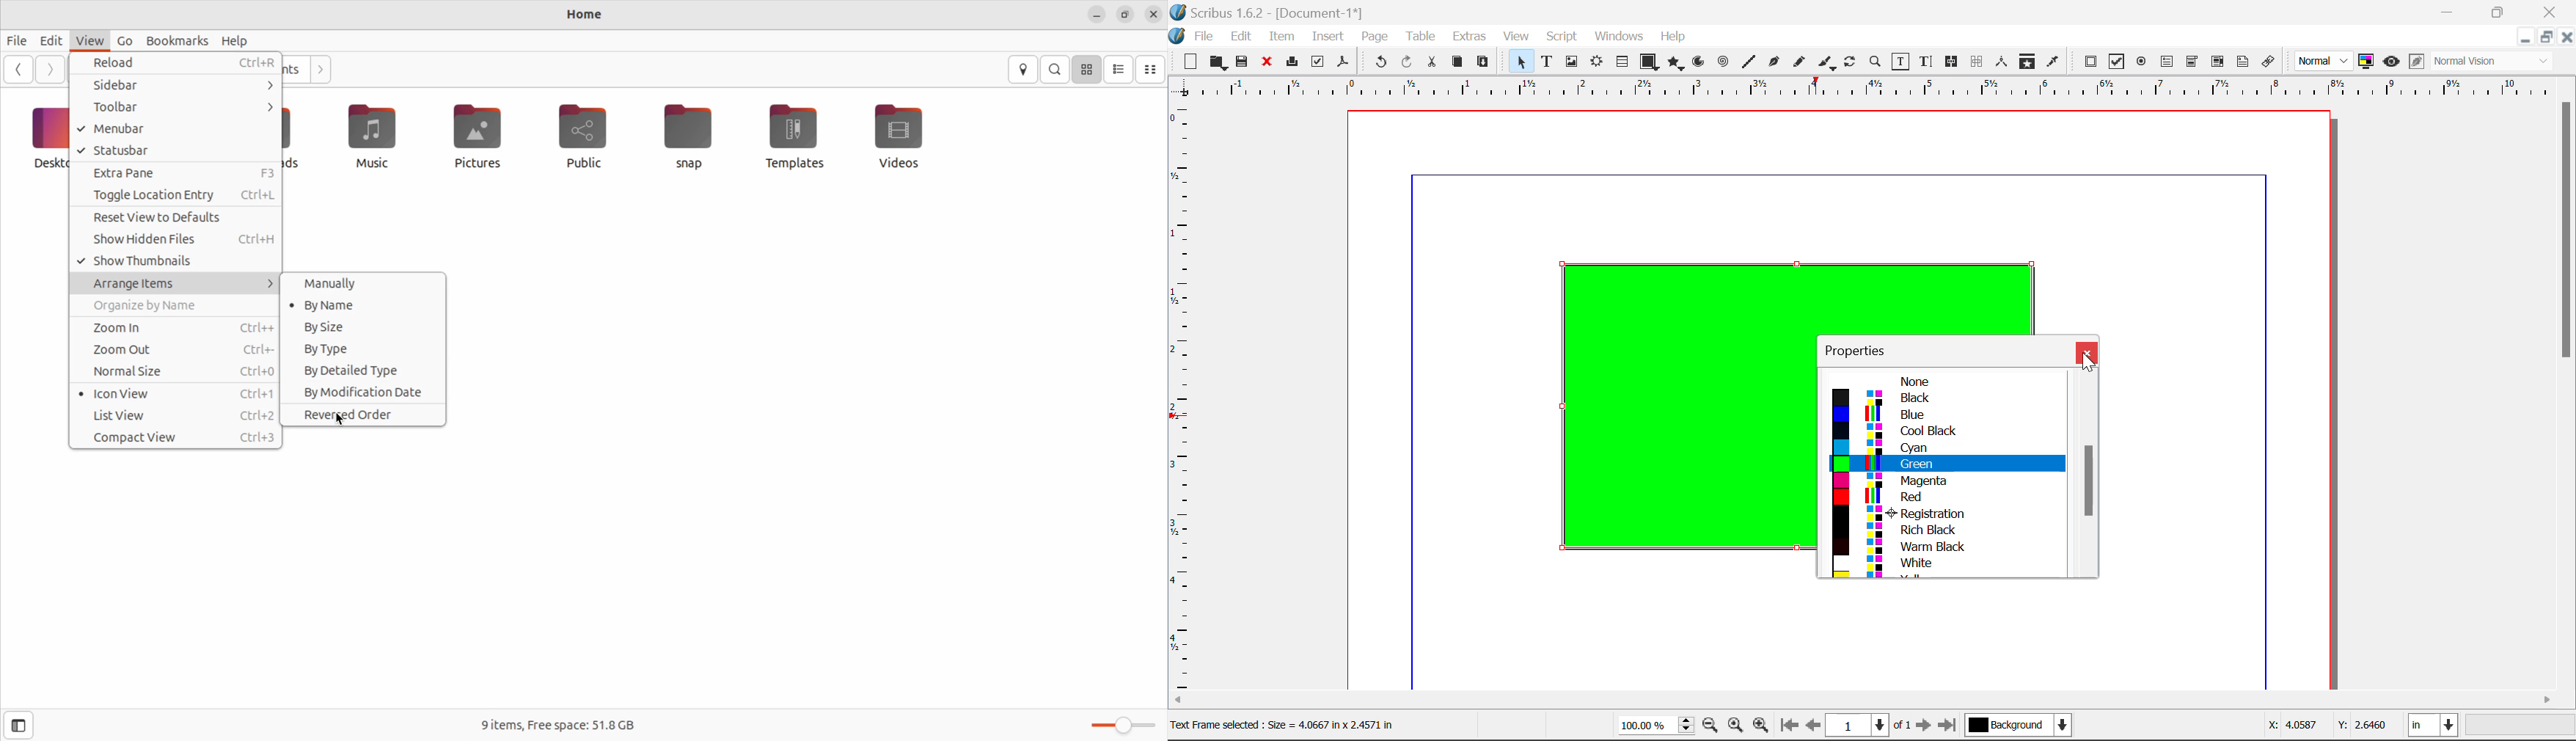  What do you see at coordinates (2551, 12) in the screenshot?
I see `Close` at bounding box center [2551, 12].